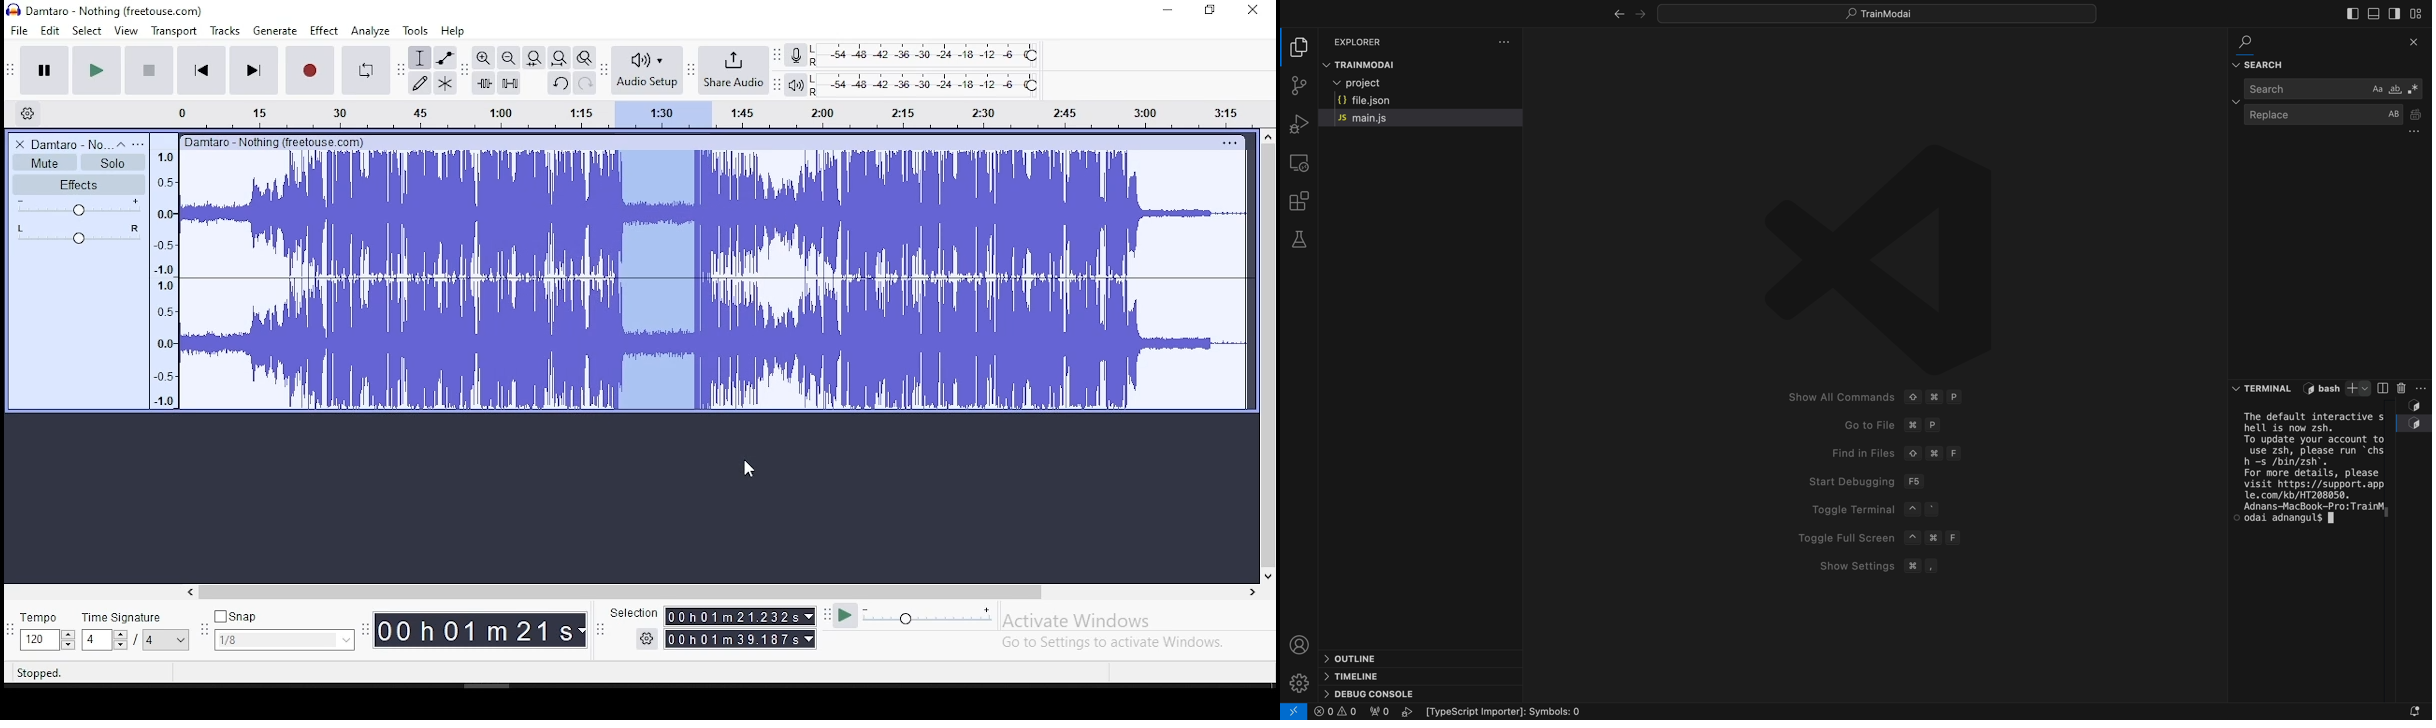  Describe the element at coordinates (275, 141) in the screenshot. I see `` at that location.